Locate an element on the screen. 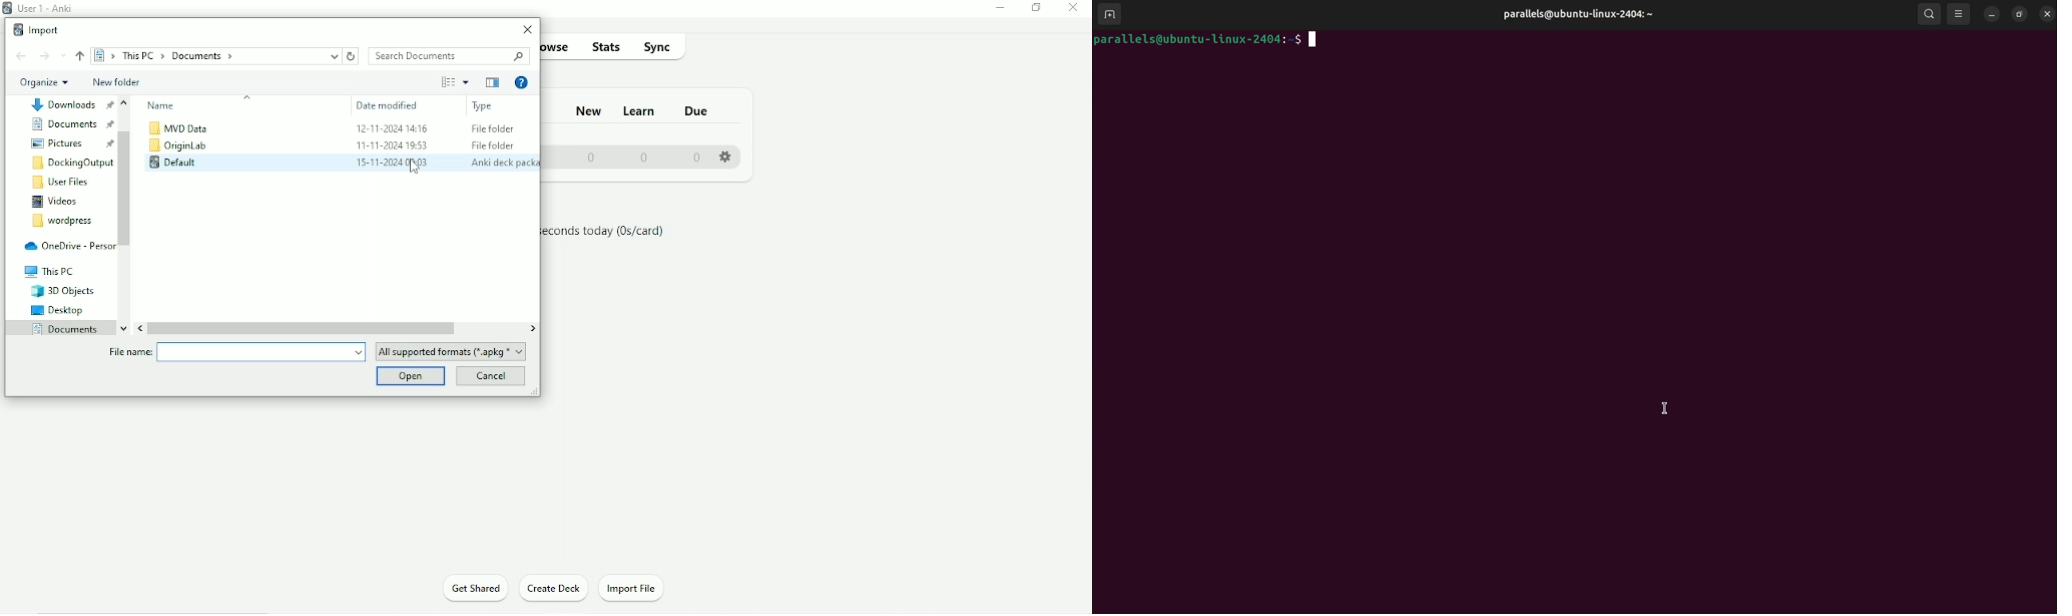 This screenshot has height=616, width=2072. Back is located at coordinates (22, 56).